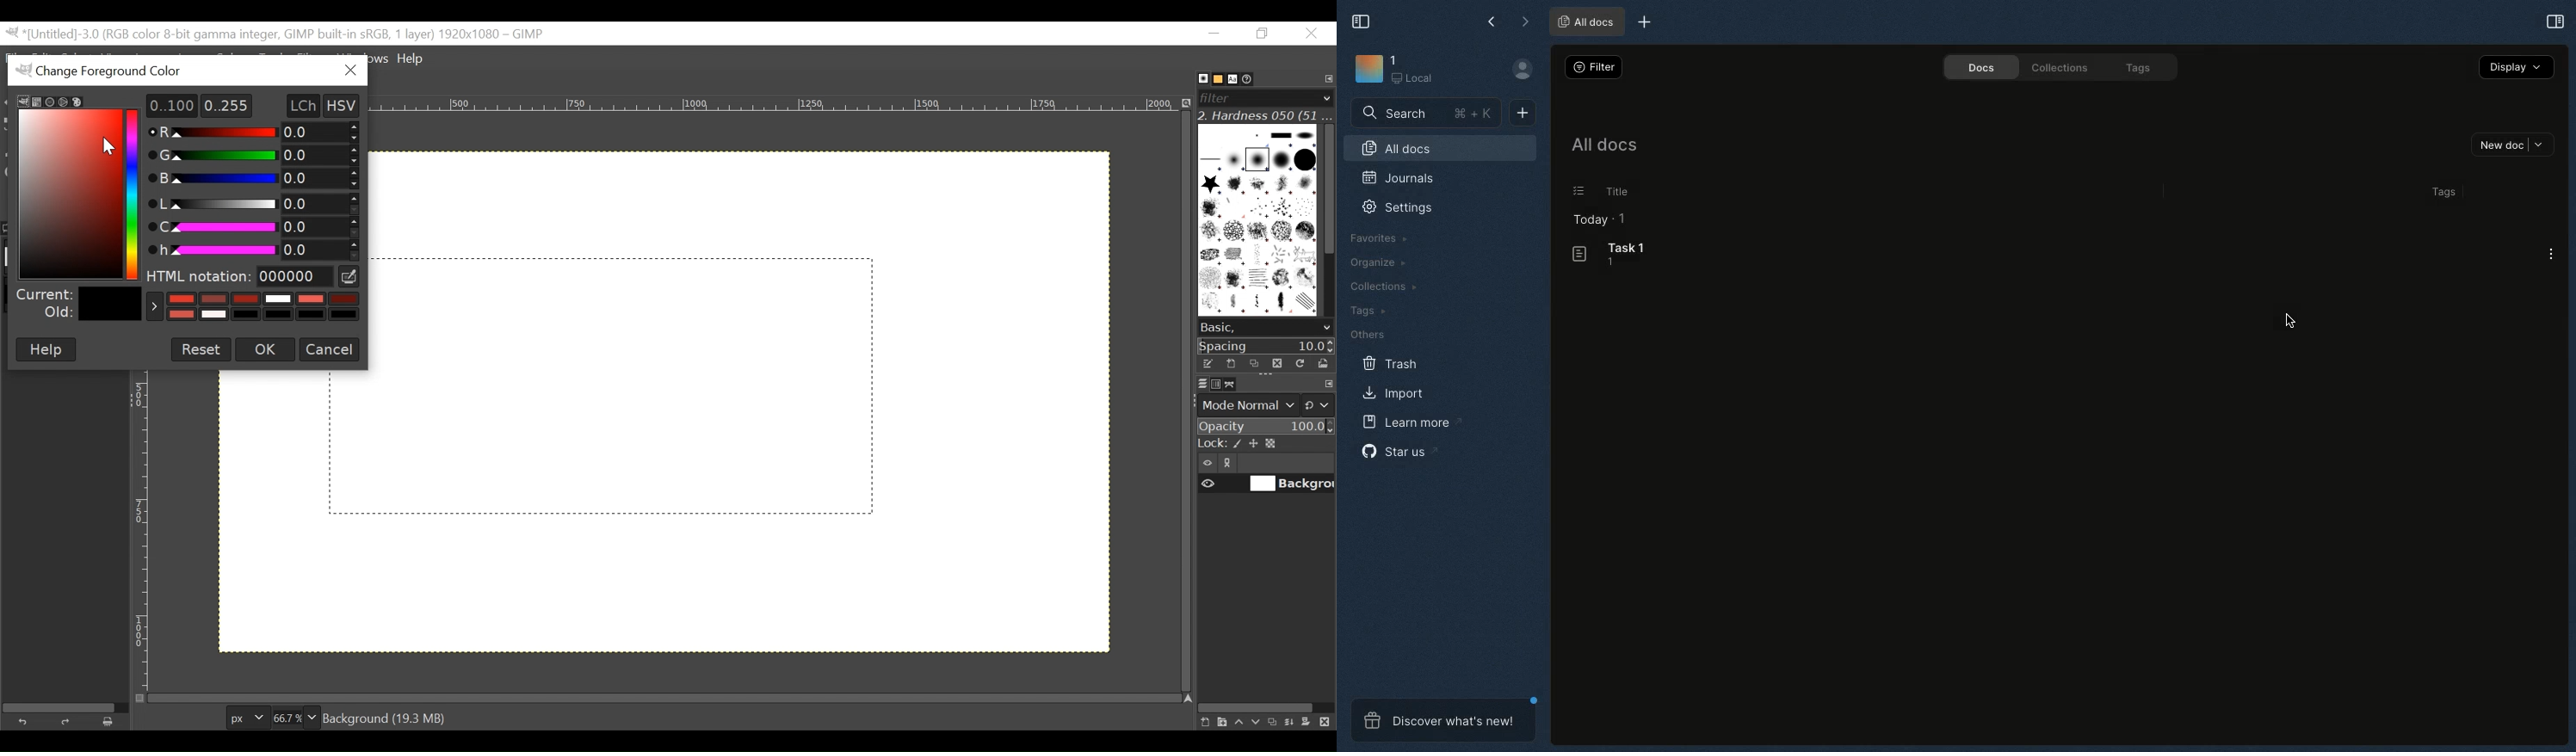 The height and width of the screenshot is (756, 2576). What do you see at coordinates (1397, 450) in the screenshot?
I see `Star us` at bounding box center [1397, 450].